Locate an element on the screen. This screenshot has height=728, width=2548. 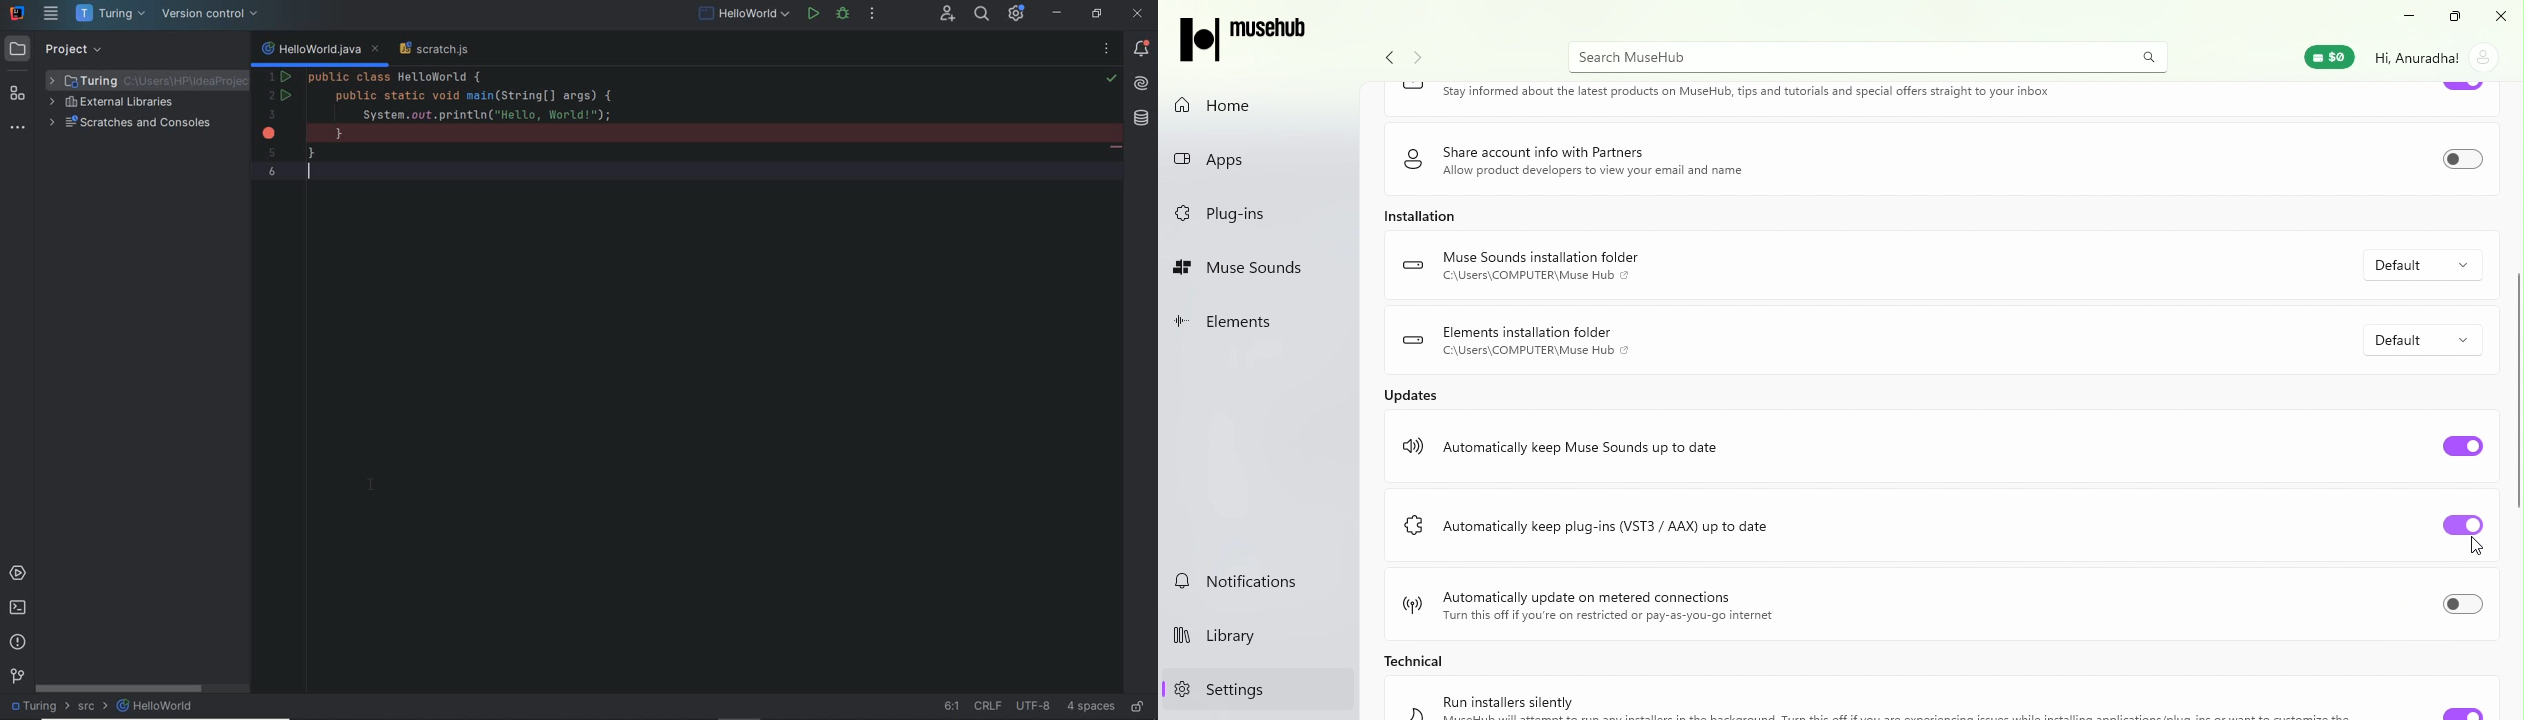
Default is located at coordinates (2423, 265).